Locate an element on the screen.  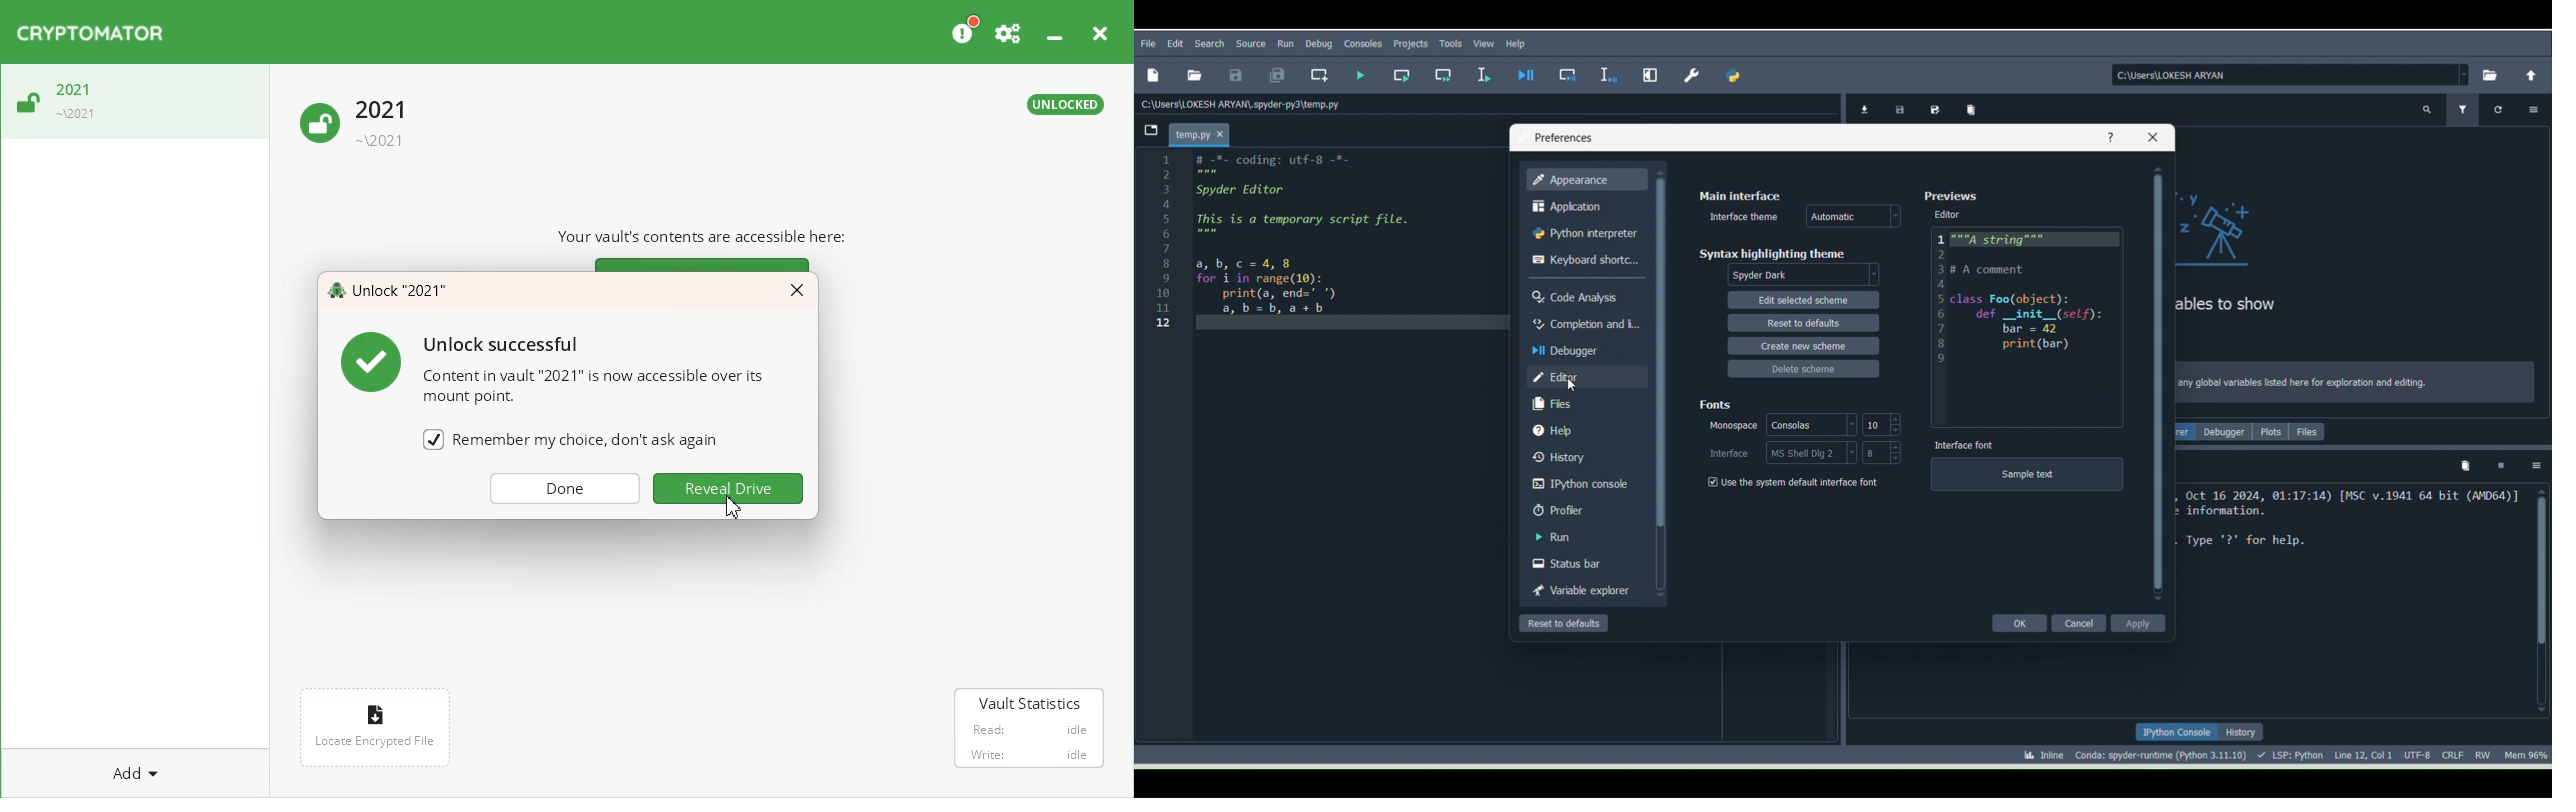
Variable explorer is located at coordinates (1577, 588).